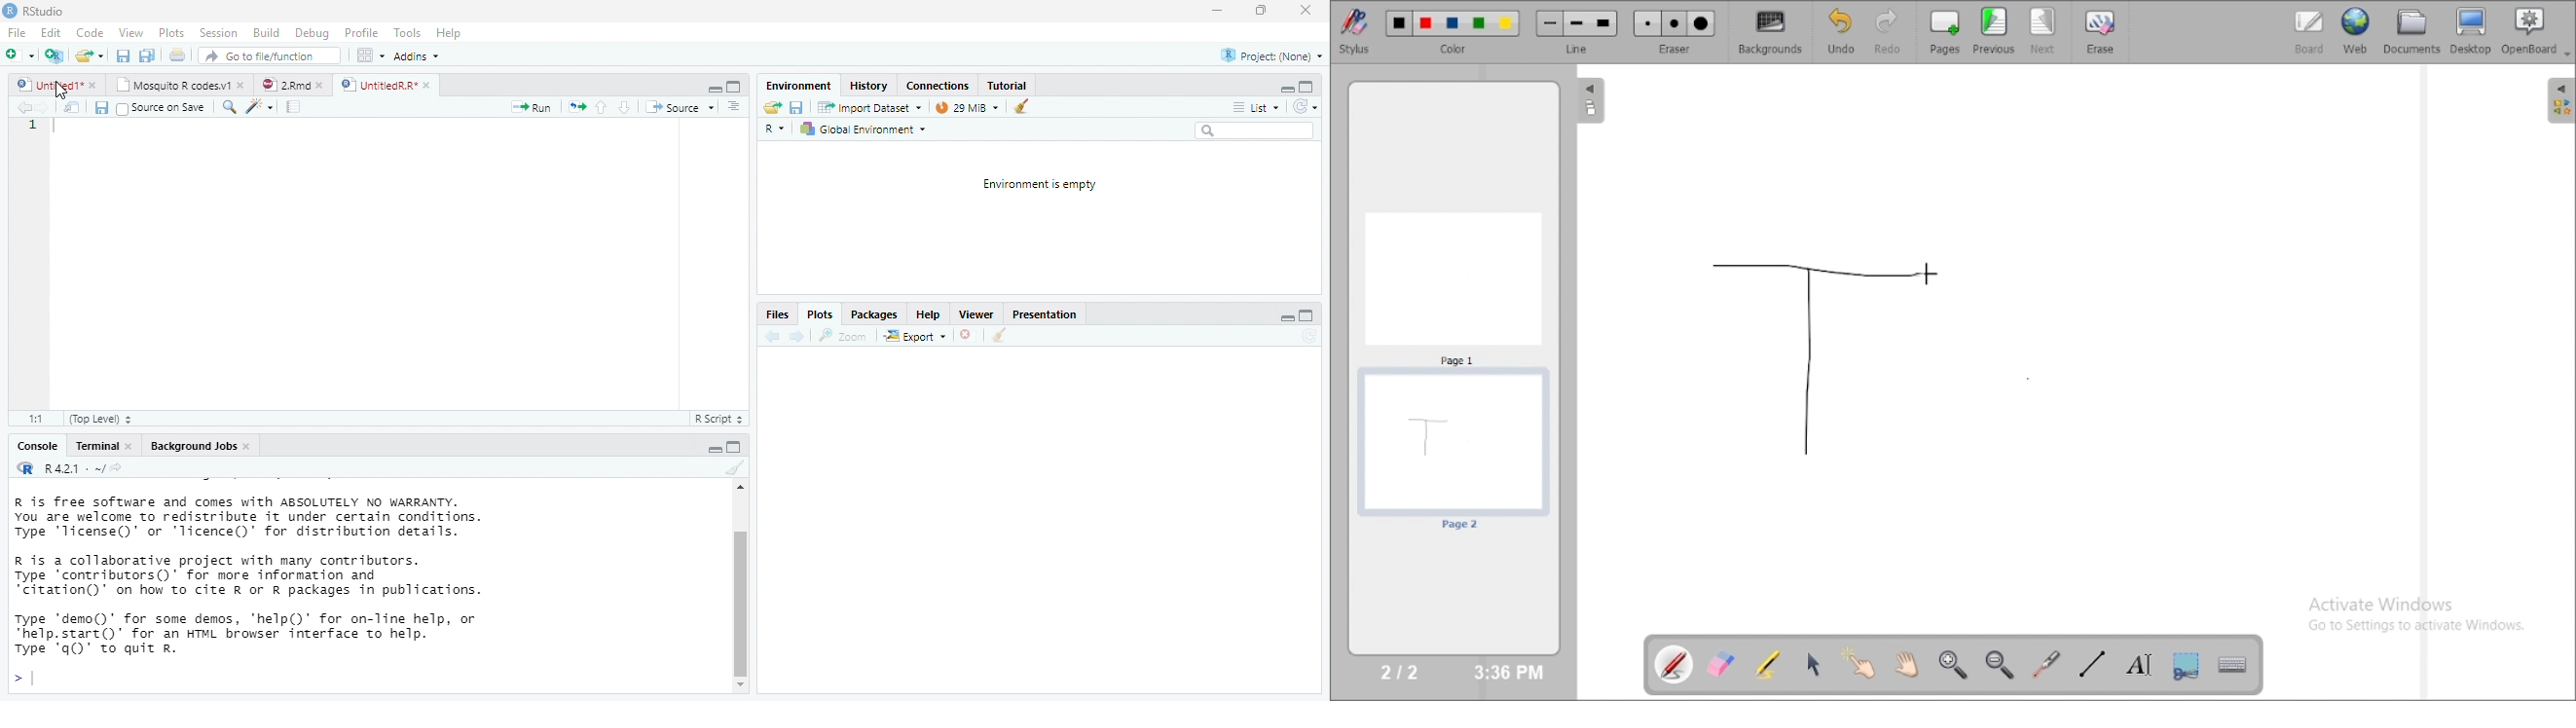  What do you see at coordinates (2231, 664) in the screenshot?
I see `display virtual keyboard` at bounding box center [2231, 664].